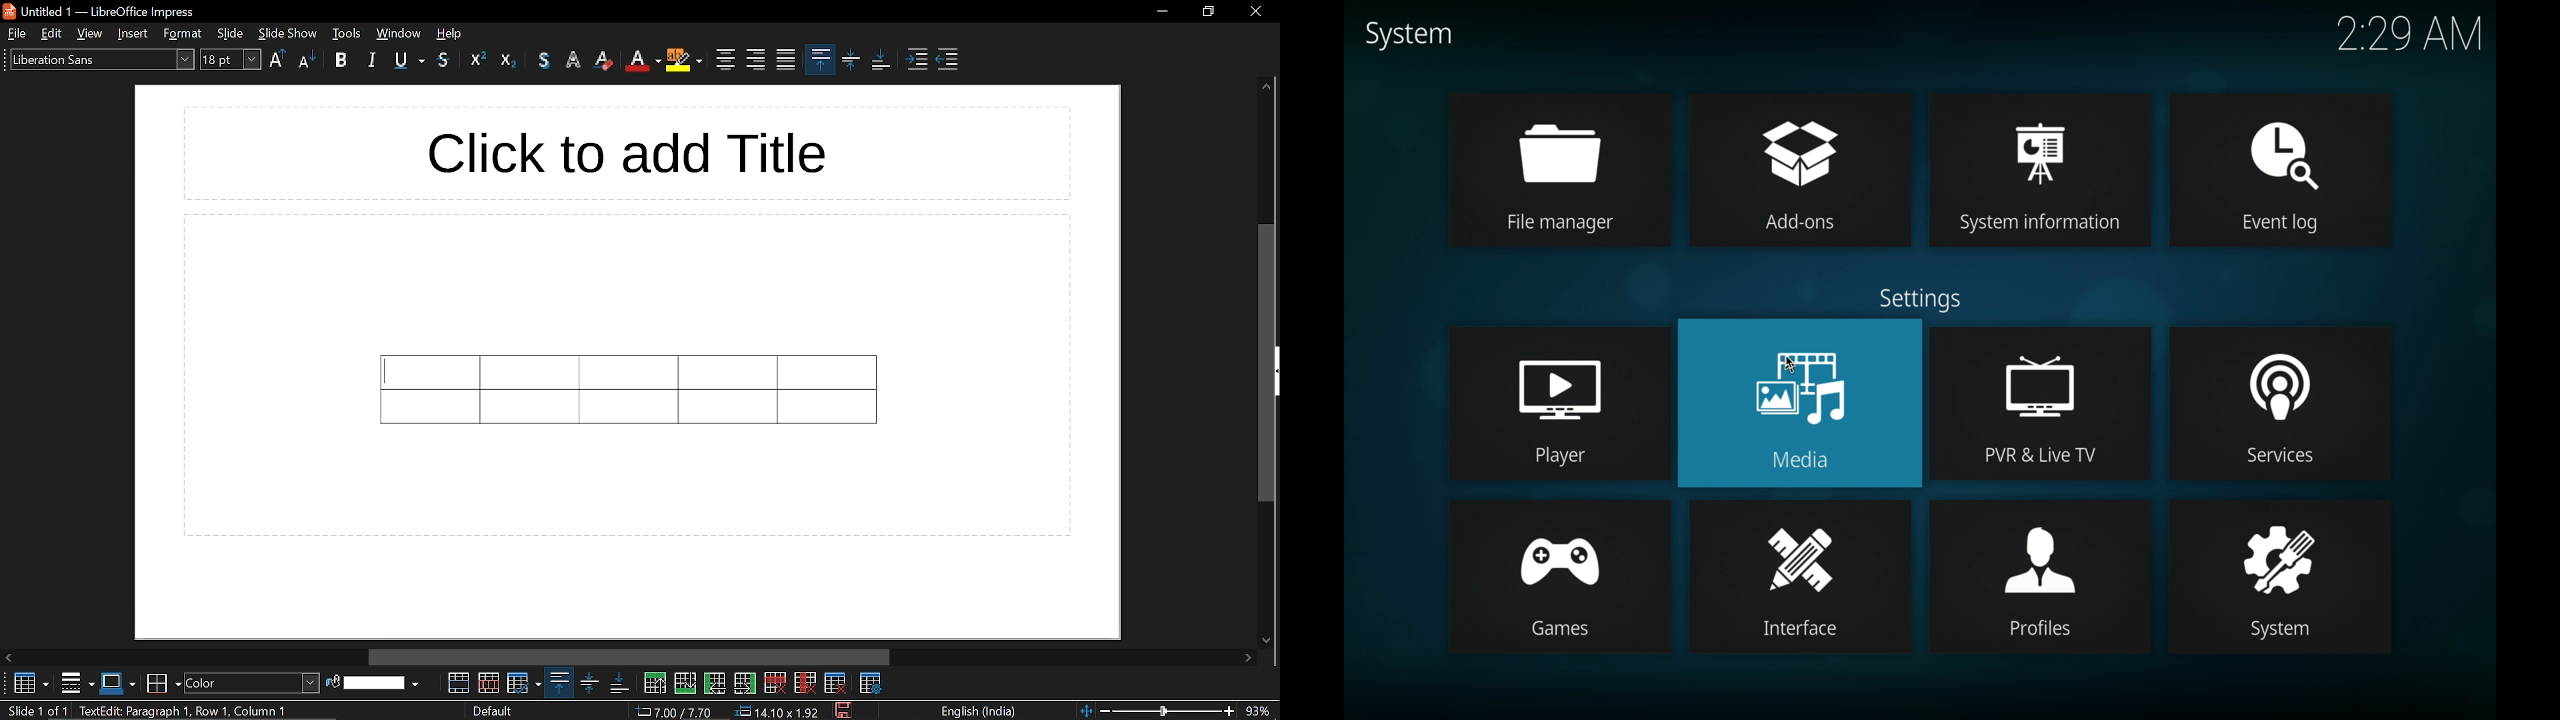 The height and width of the screenshot is (728, 2576). I want to click on media, so click(1799, 375).